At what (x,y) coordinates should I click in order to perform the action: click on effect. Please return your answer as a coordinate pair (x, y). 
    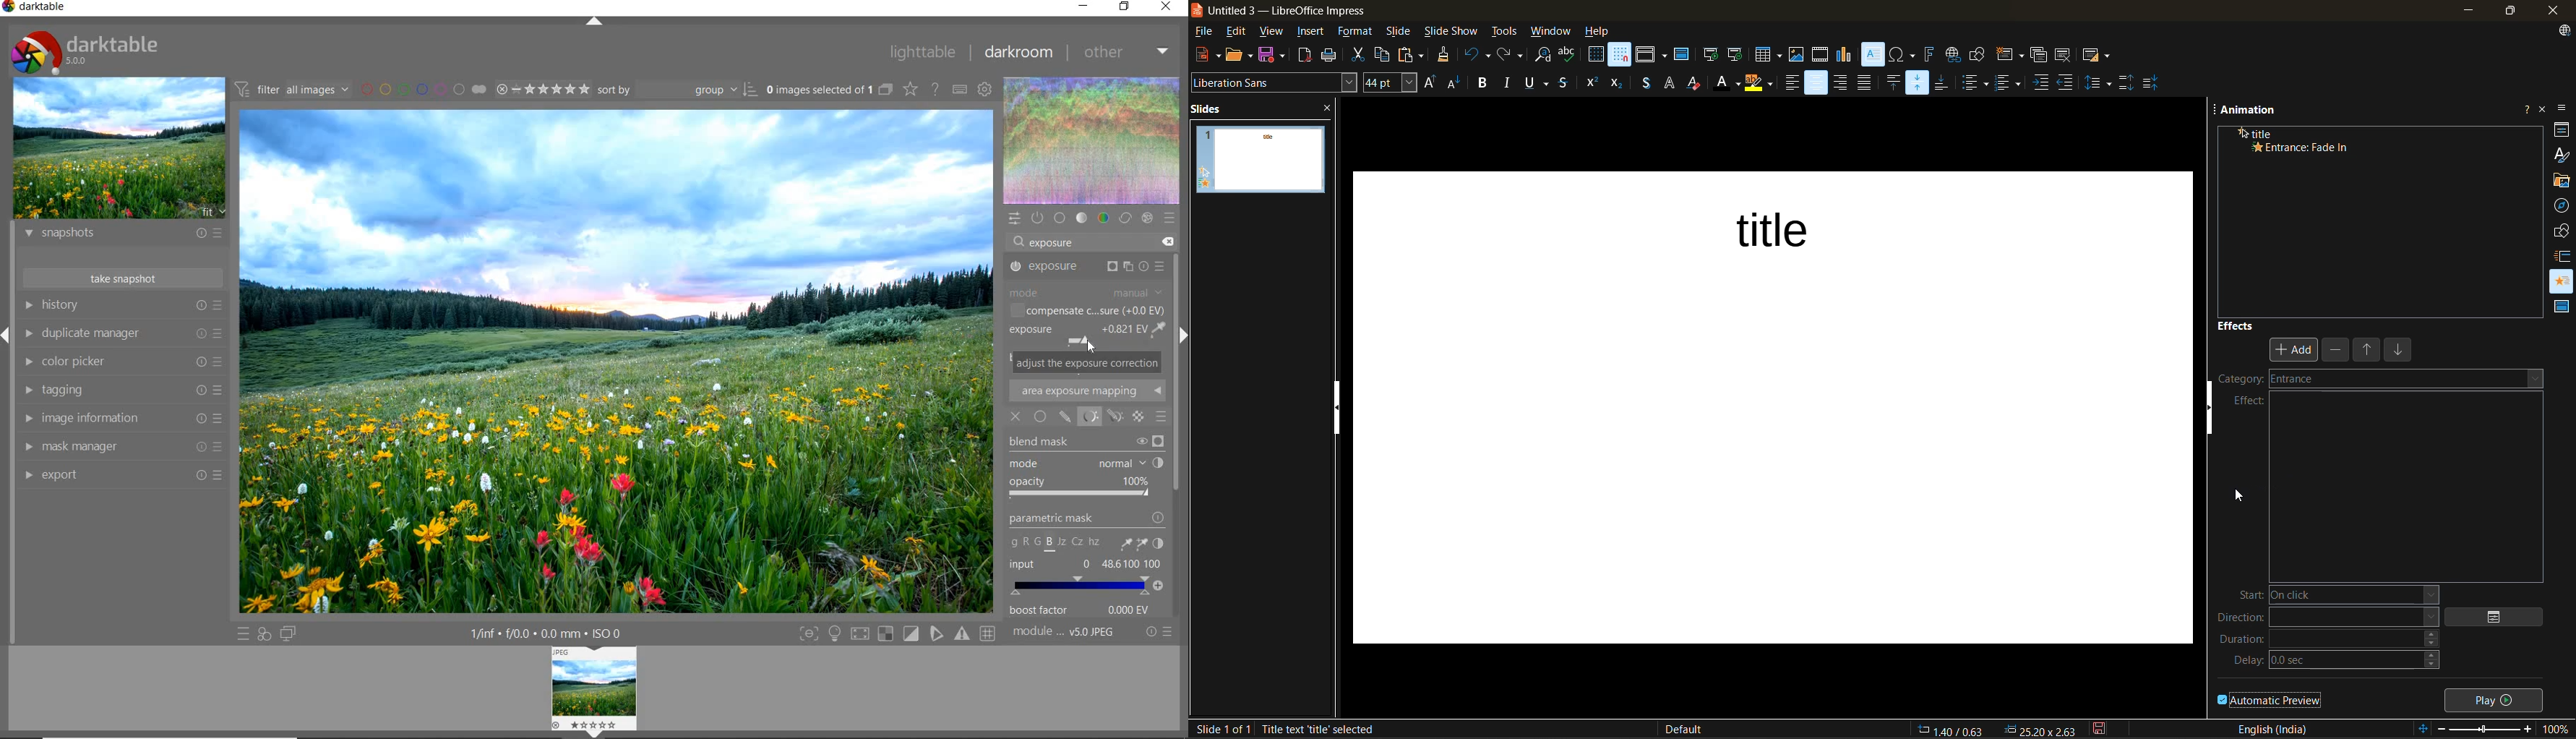
    Looking at the image, I should click on (2249, 401).